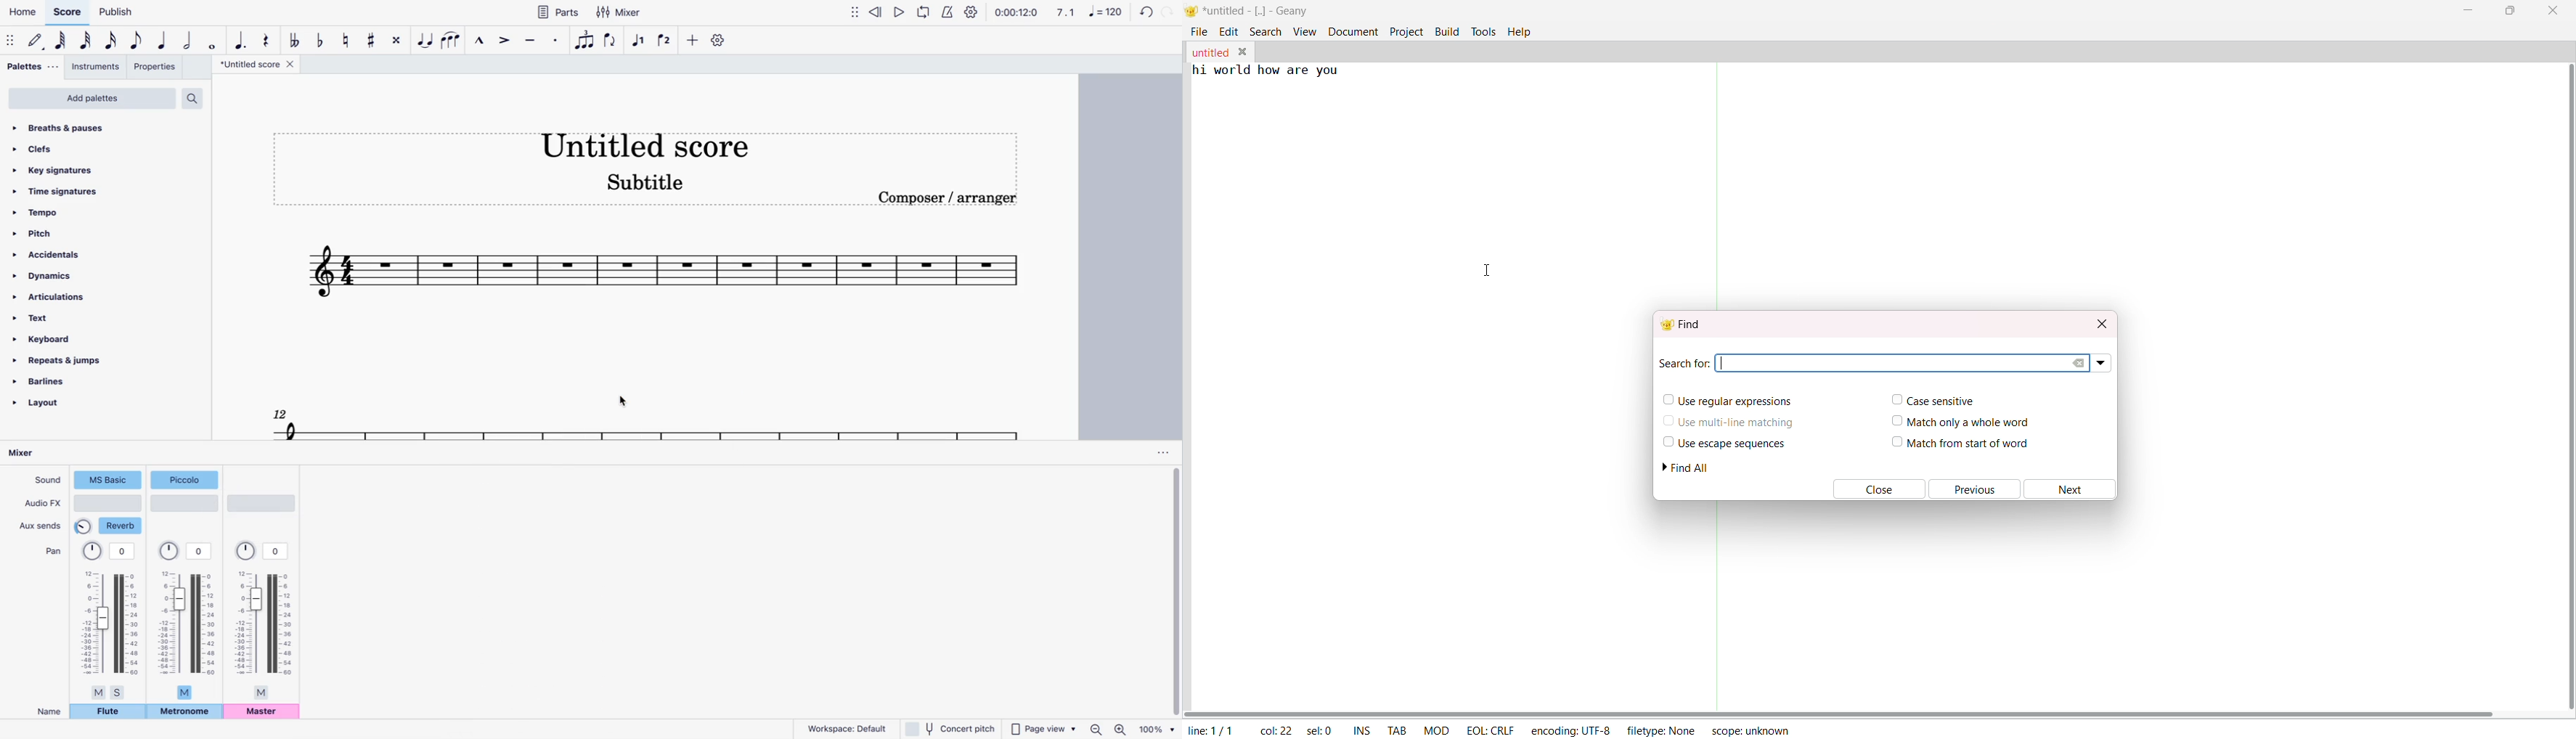 The width and height of the screenshot is (2576, 756). What do you see at coordinates (957, 201) in the screenshot?
I see `composer / arranger` at bounding box center [957, 201].